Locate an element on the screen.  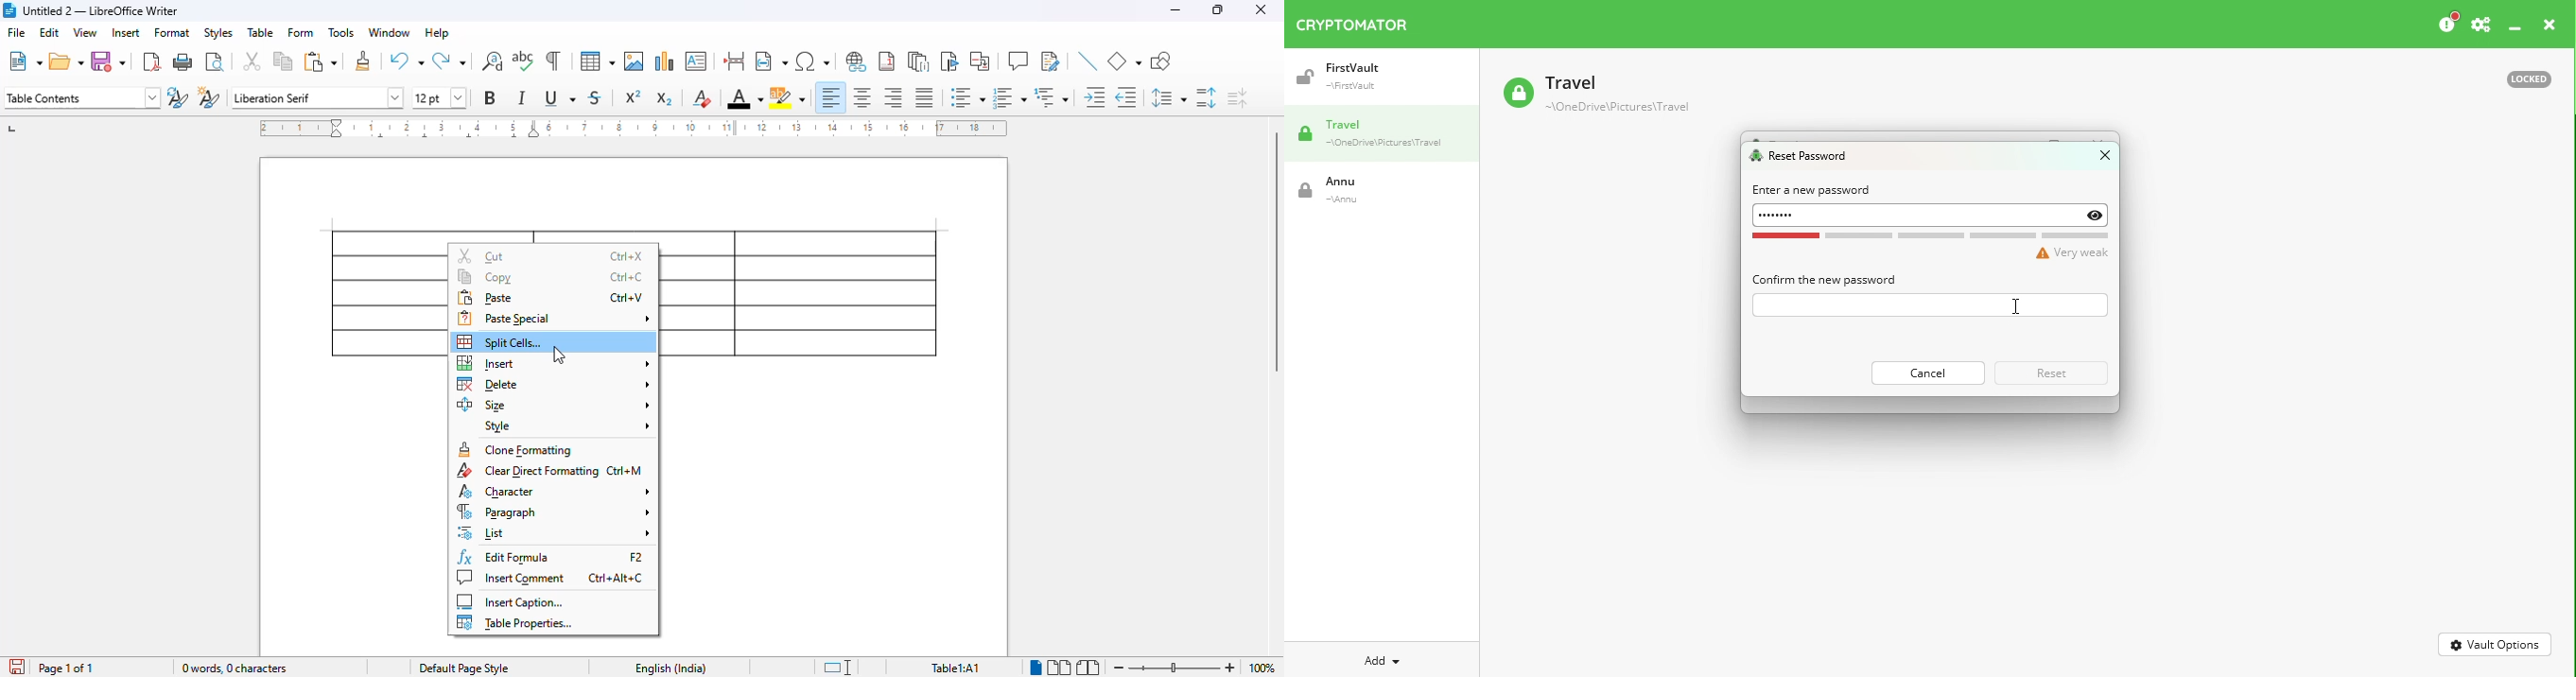
view is located at coordinates (85, 32).